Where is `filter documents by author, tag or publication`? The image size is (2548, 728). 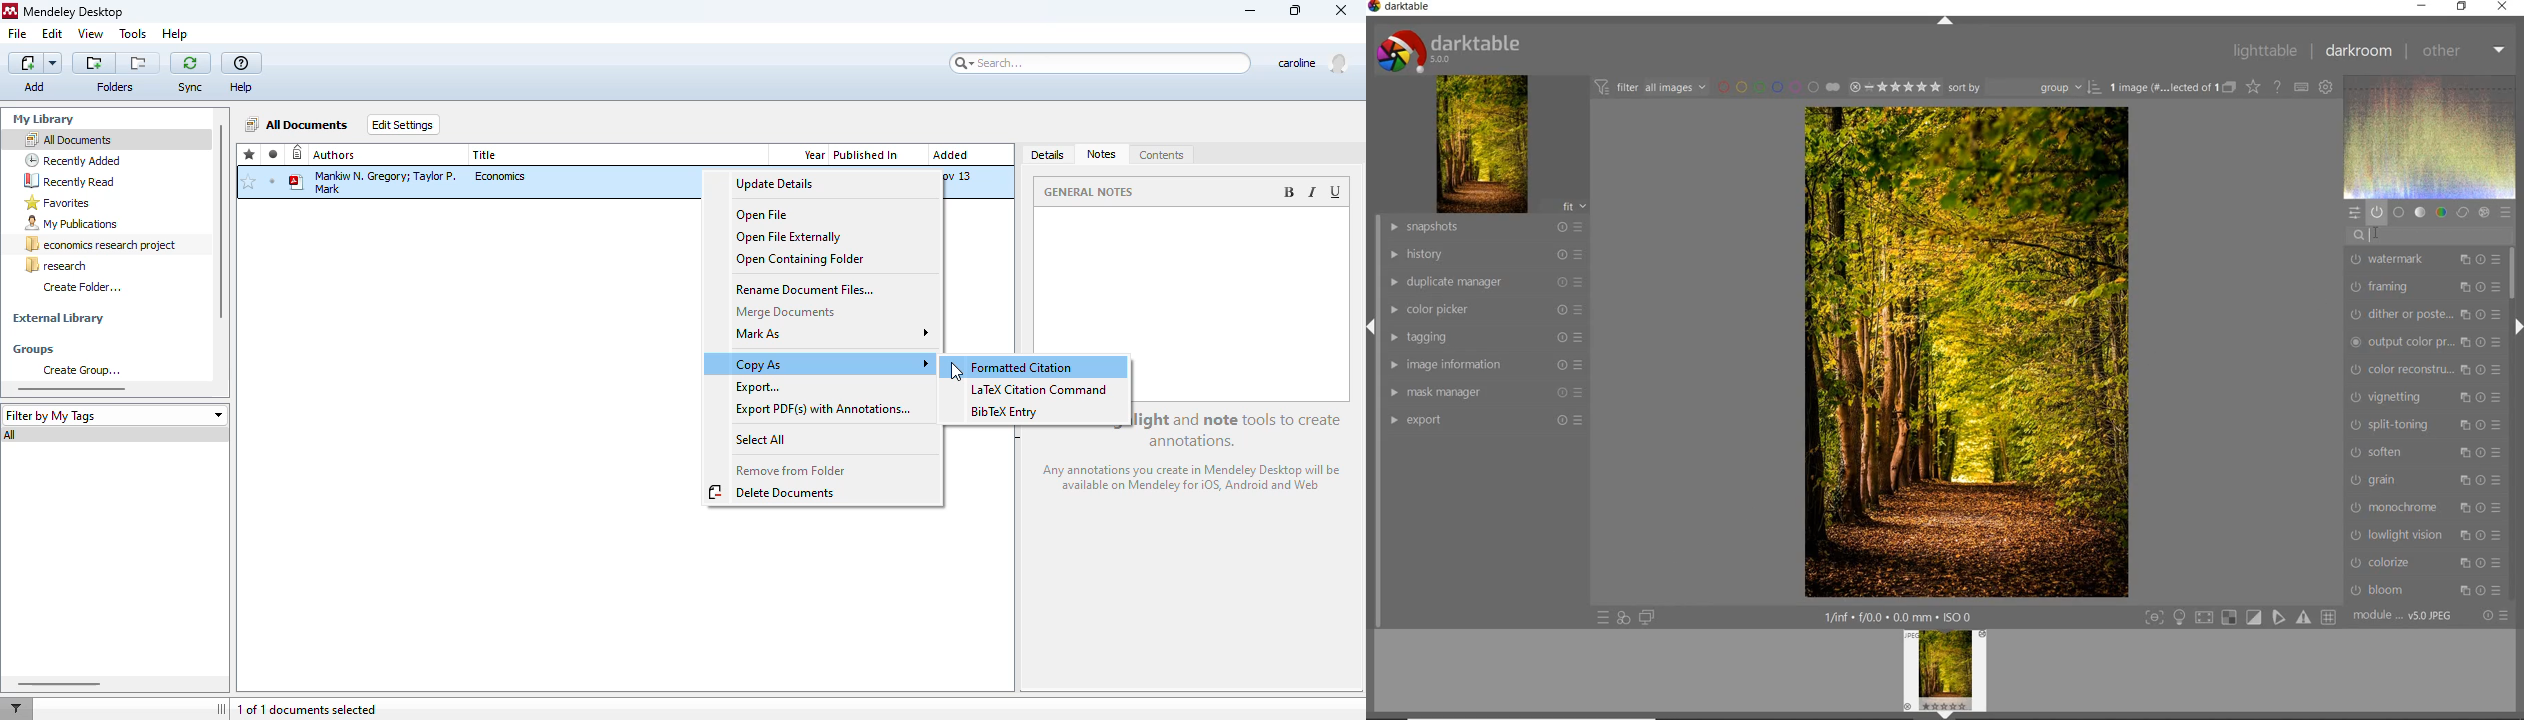
filter documents by author, tag or publication is located at coordinates (15, 709).